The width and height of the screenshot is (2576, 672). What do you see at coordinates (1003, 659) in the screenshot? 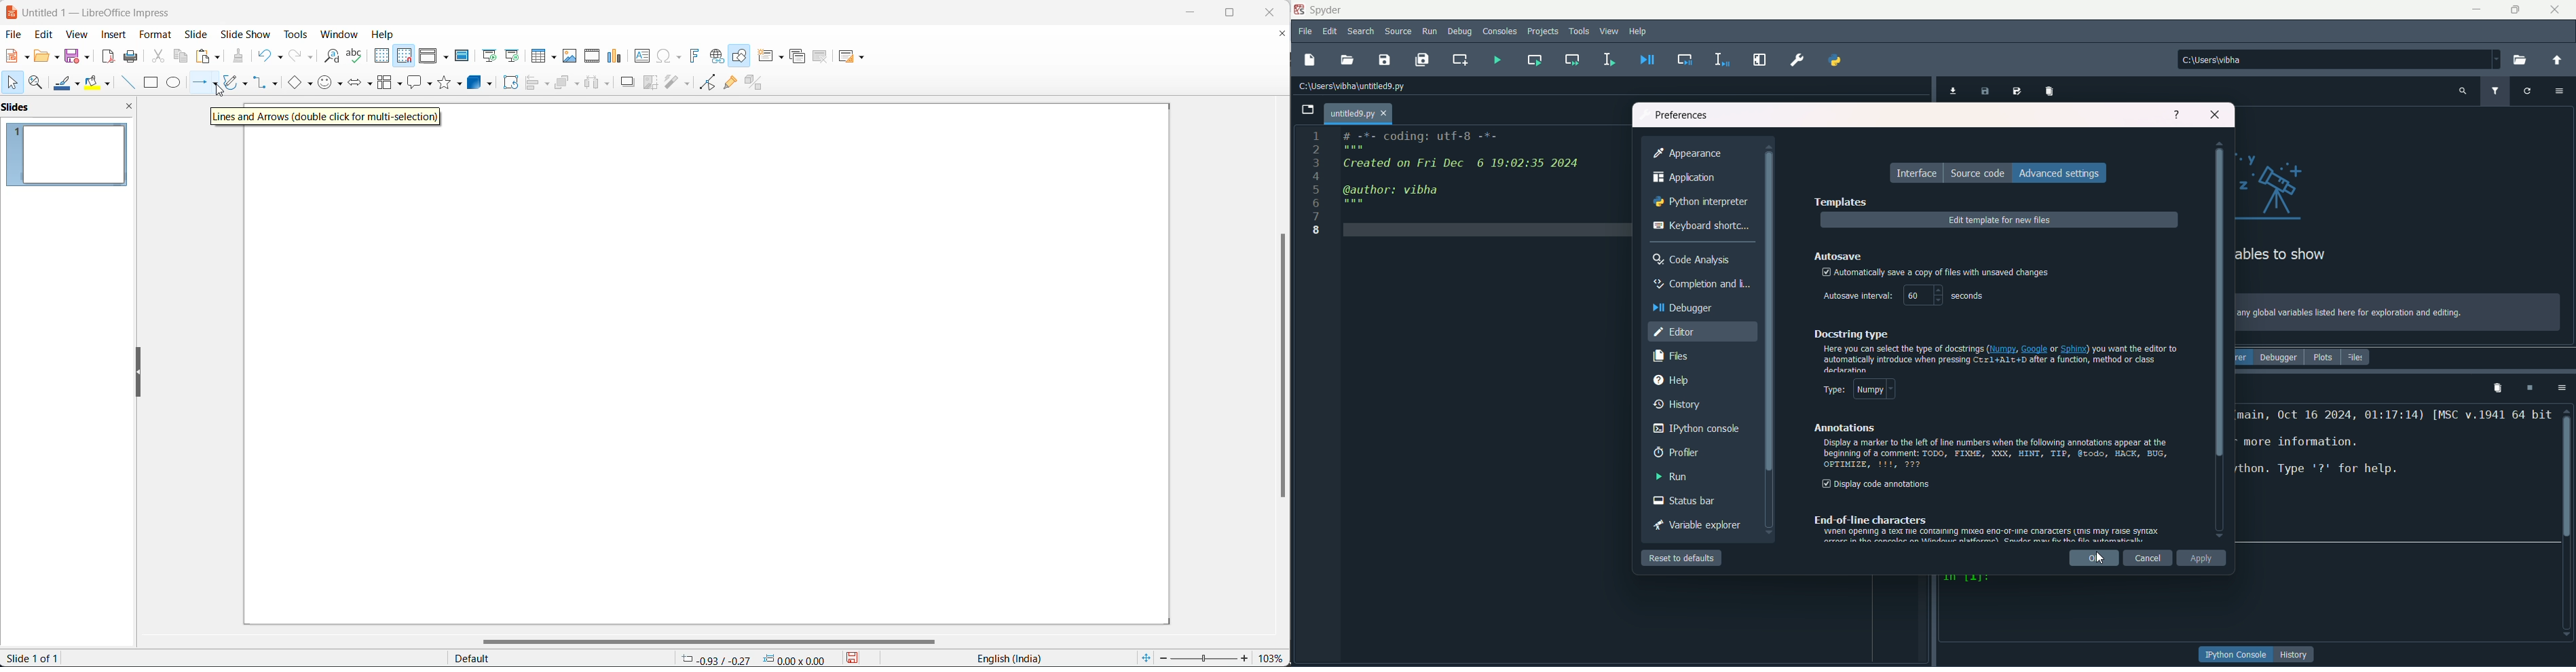
I see `English(India)` at bounding box center [1003, 659].